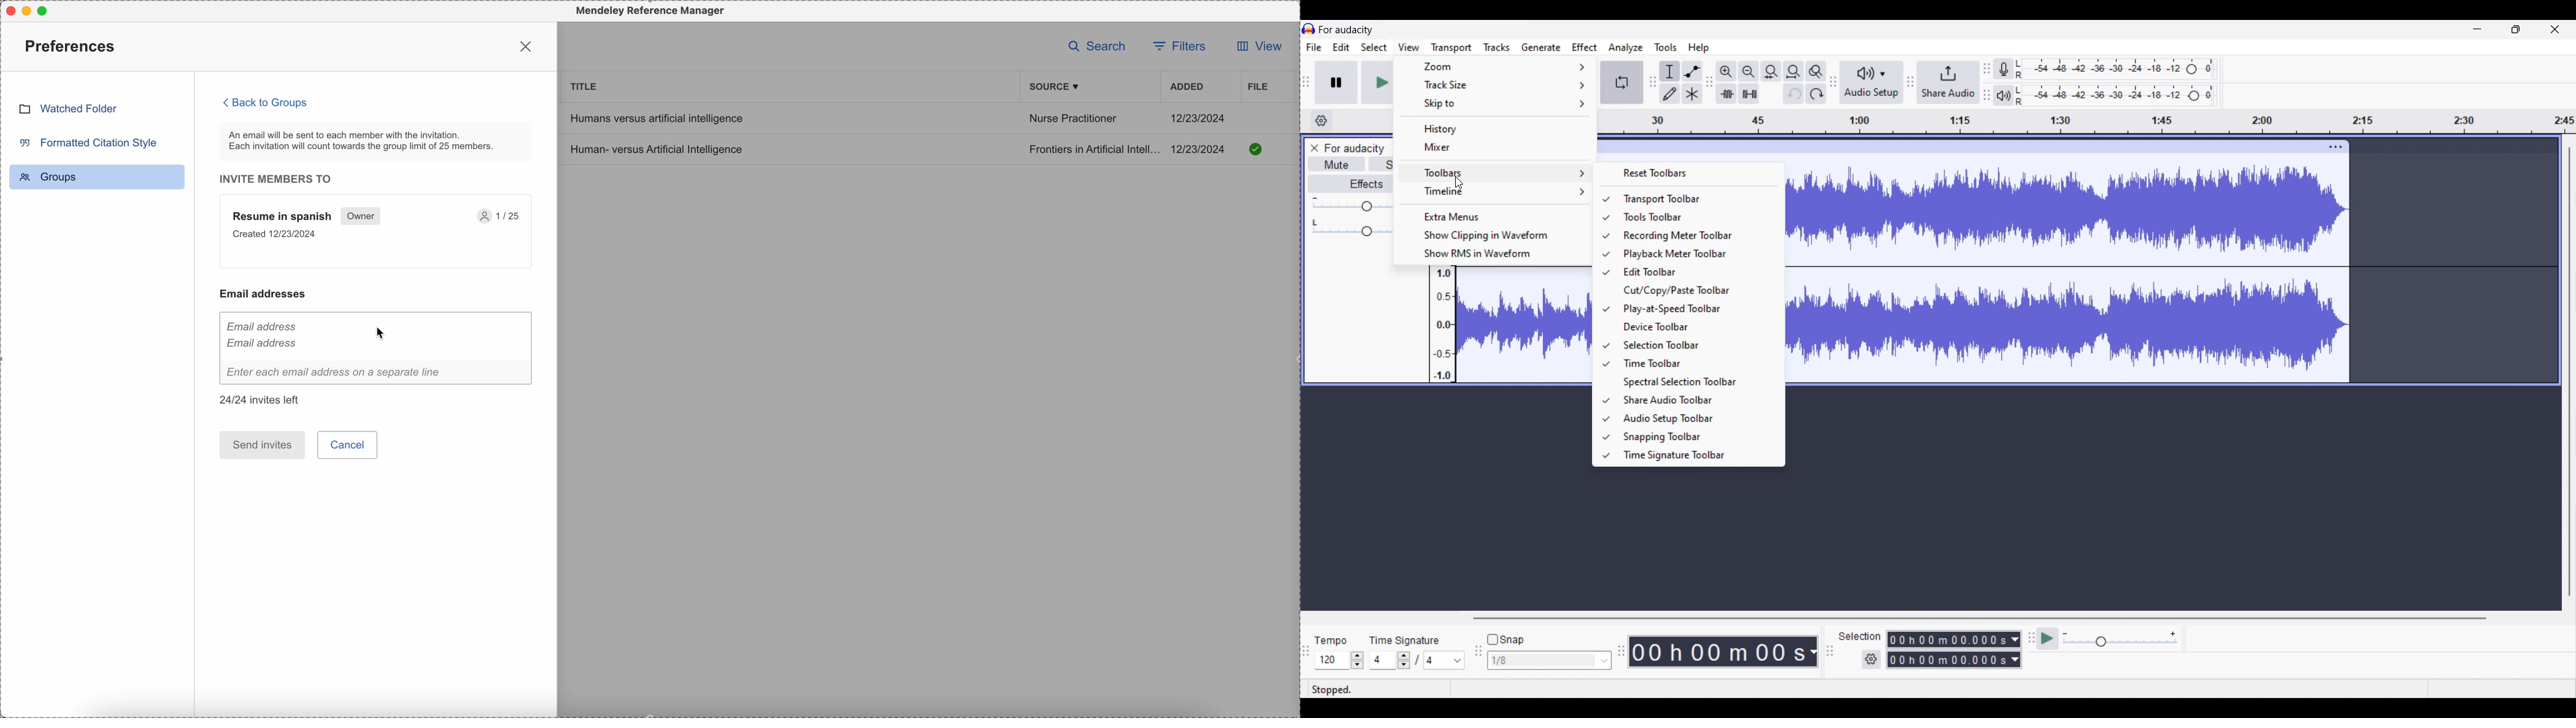 The height and width of the screenshot is (728, 2576). I want to click on Recording meter toolbar, so click(1696, 235).